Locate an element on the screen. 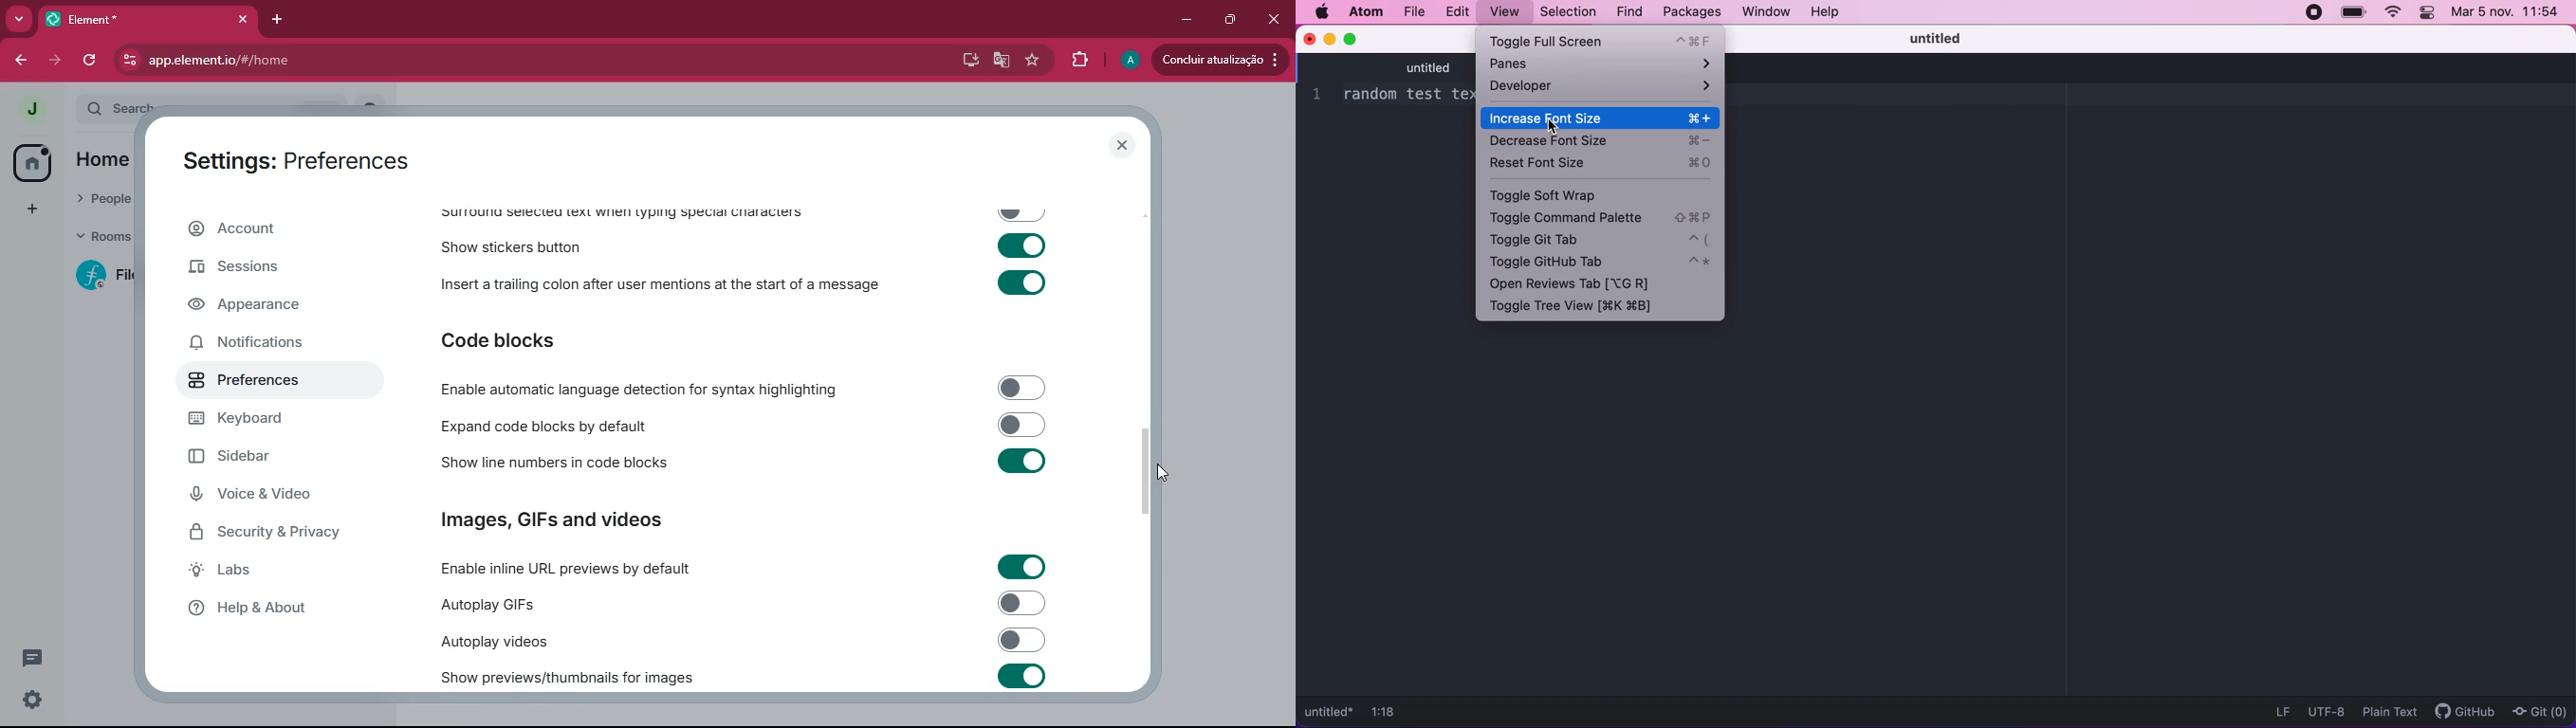  toggle git tab is located at coordinates (1602, 239).